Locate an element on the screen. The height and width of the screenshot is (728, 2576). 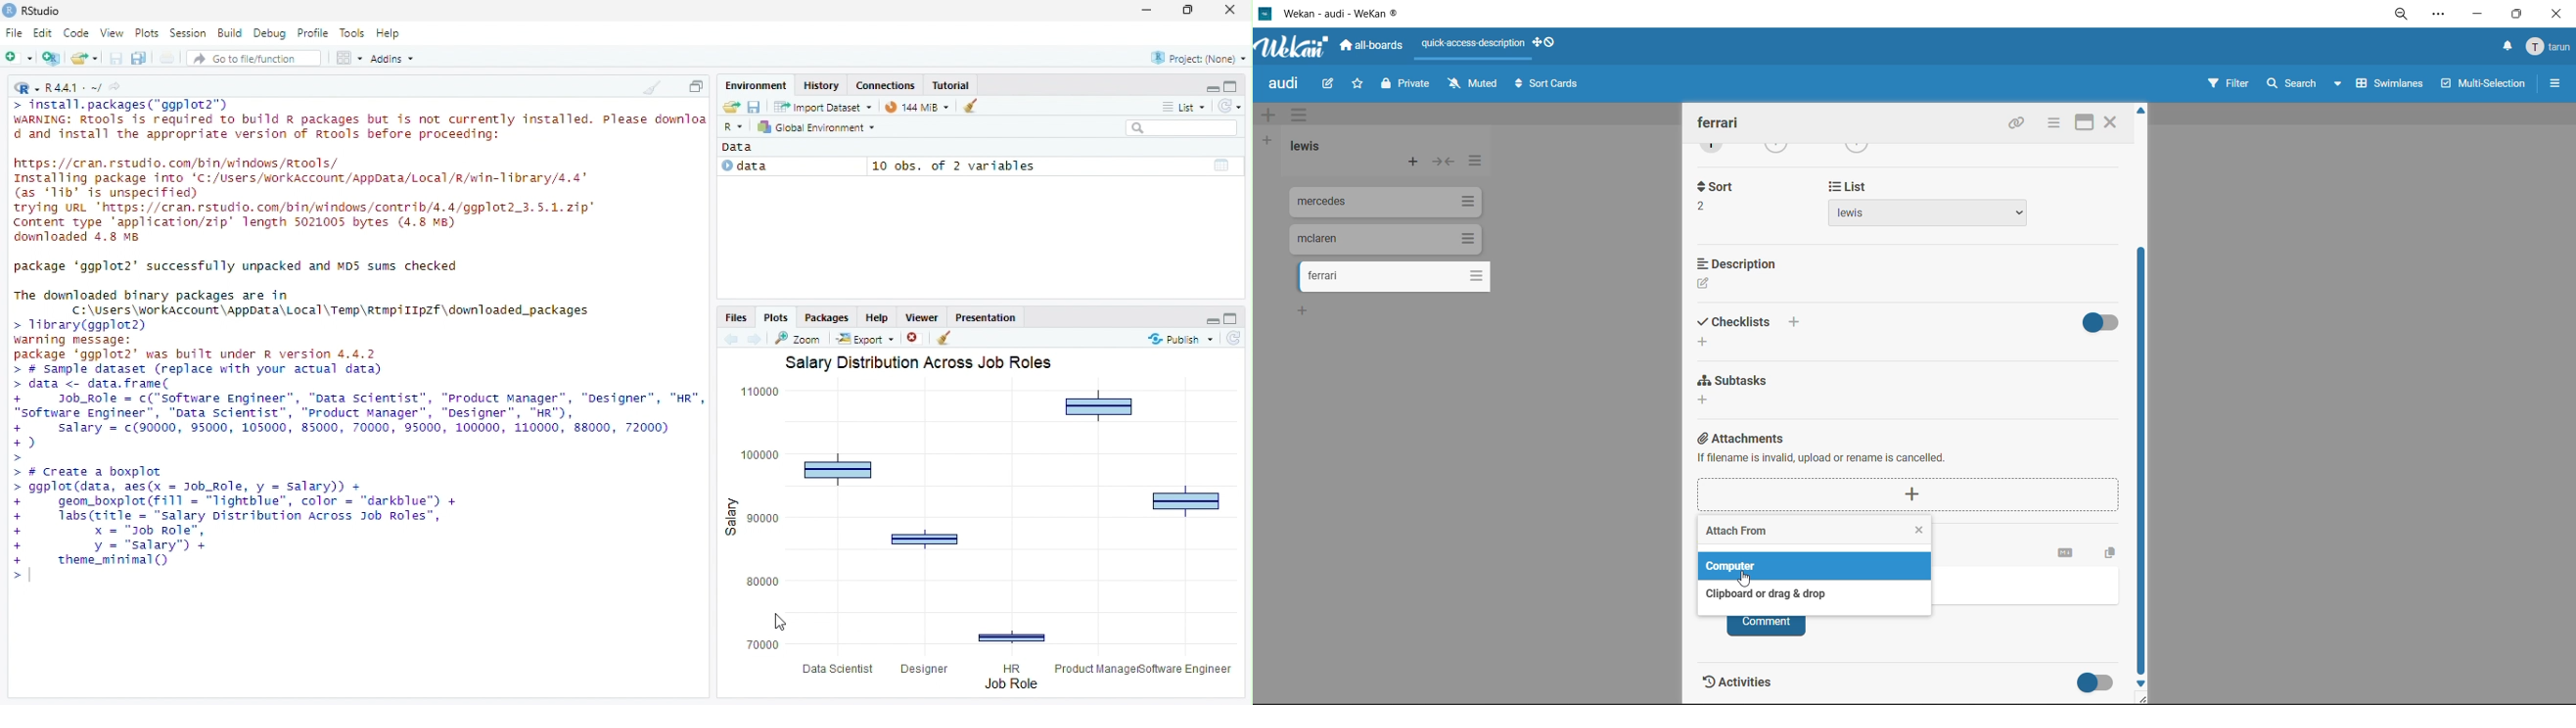
data is located at coordinates (791, 166).